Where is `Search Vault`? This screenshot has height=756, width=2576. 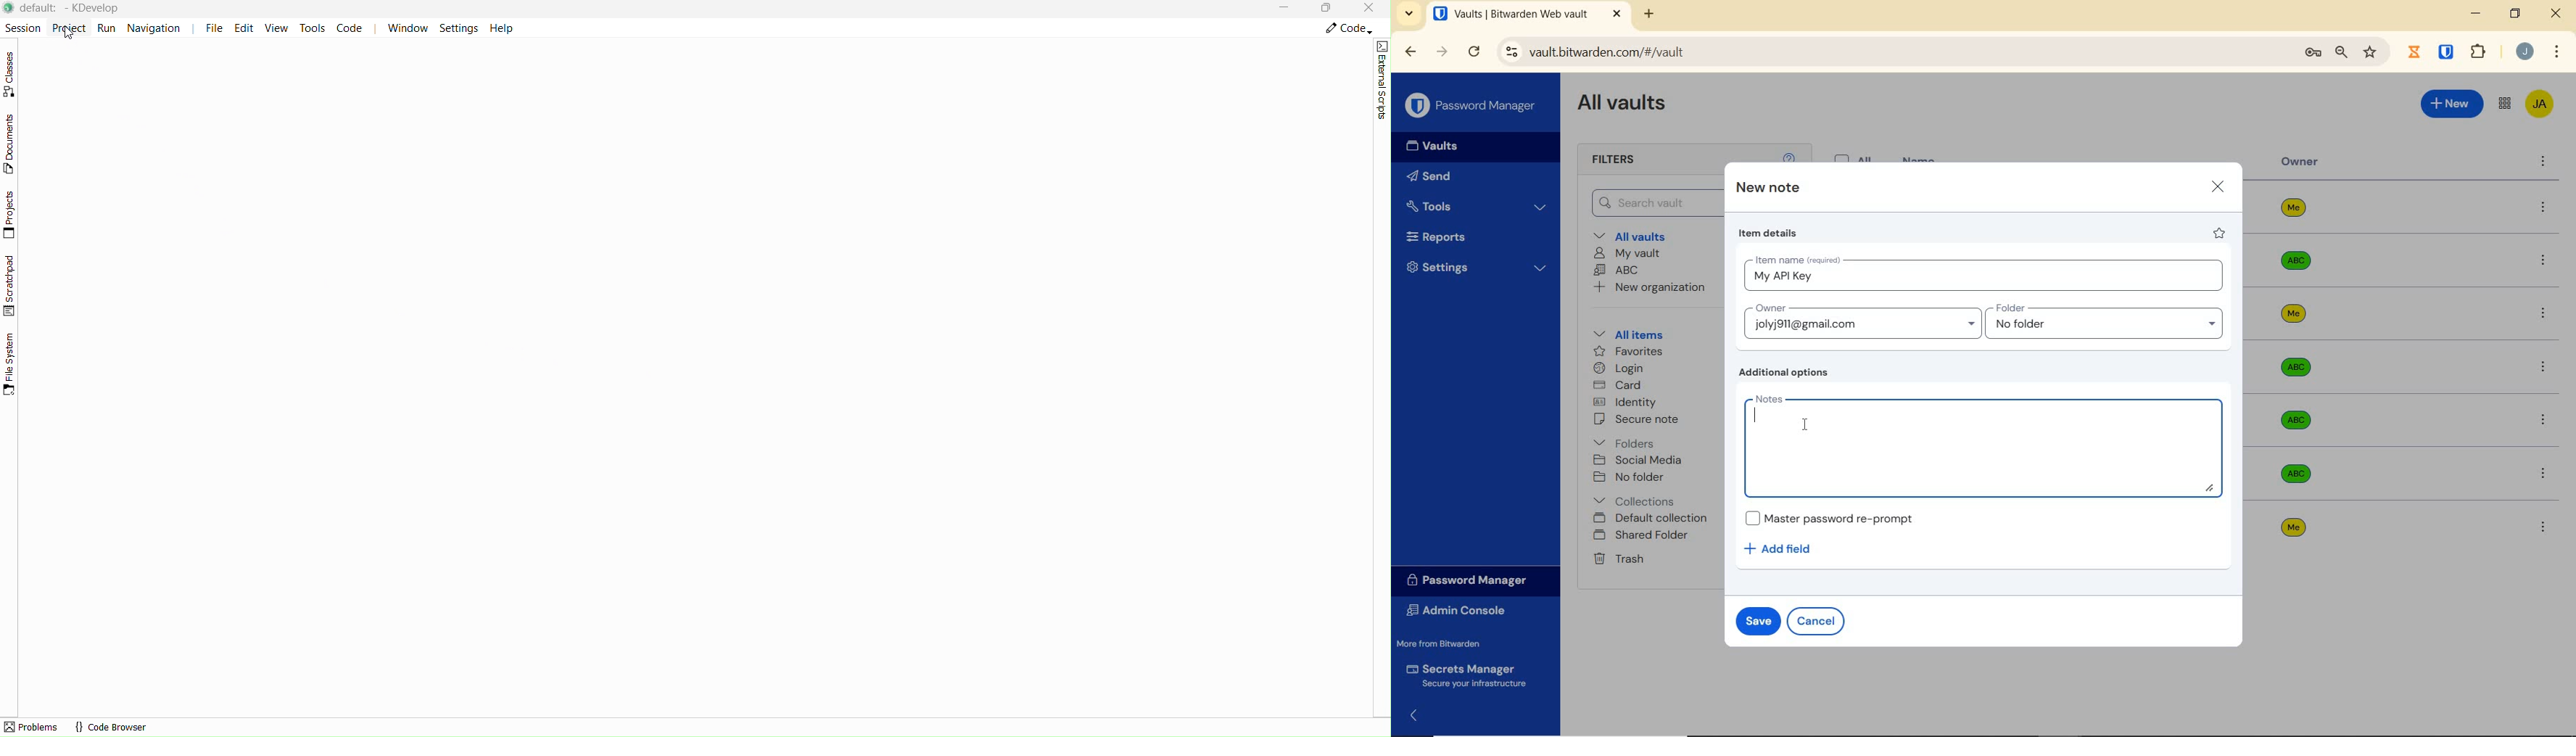
Search Vault is located at coordinates (1655, 202).